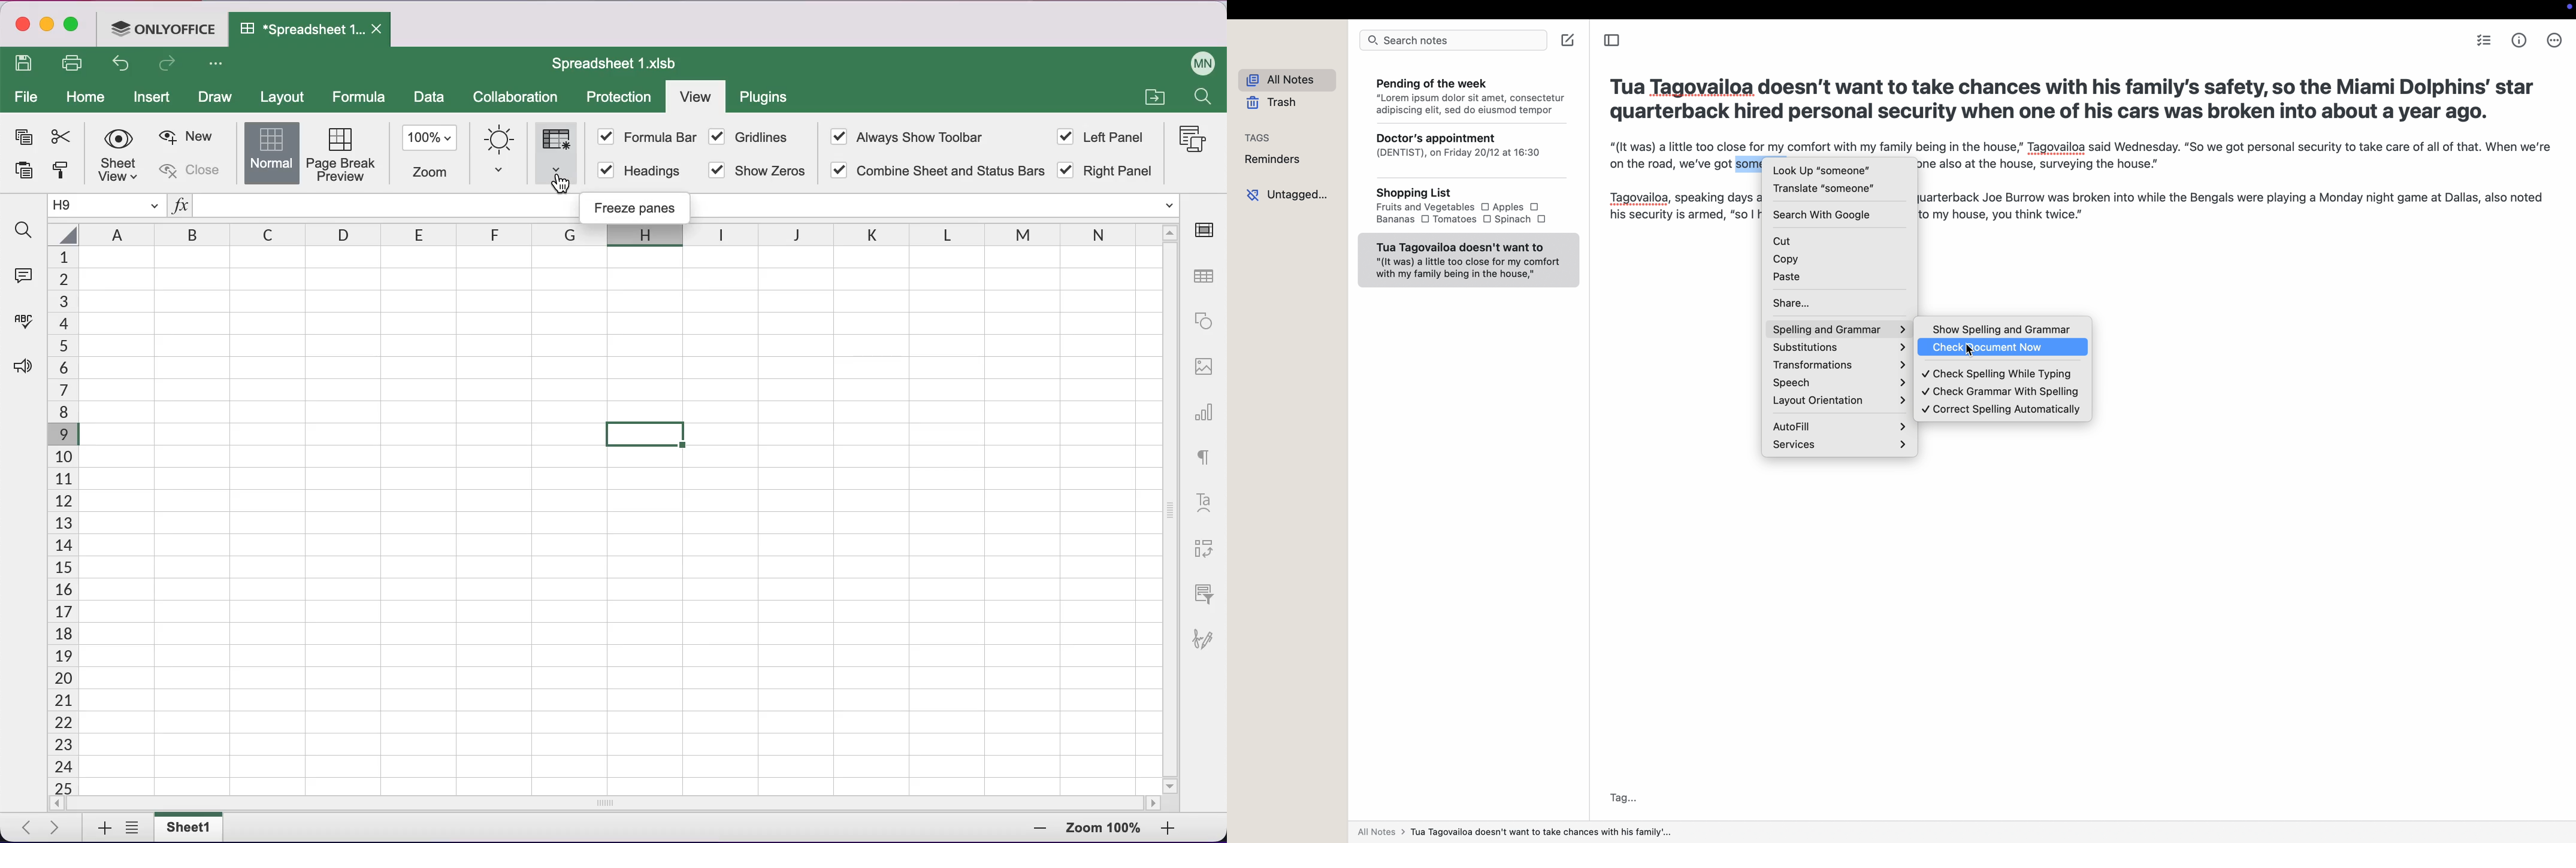 This screenshot has height=868, width=2576. I want to click on search with google, so click(1822, 214).